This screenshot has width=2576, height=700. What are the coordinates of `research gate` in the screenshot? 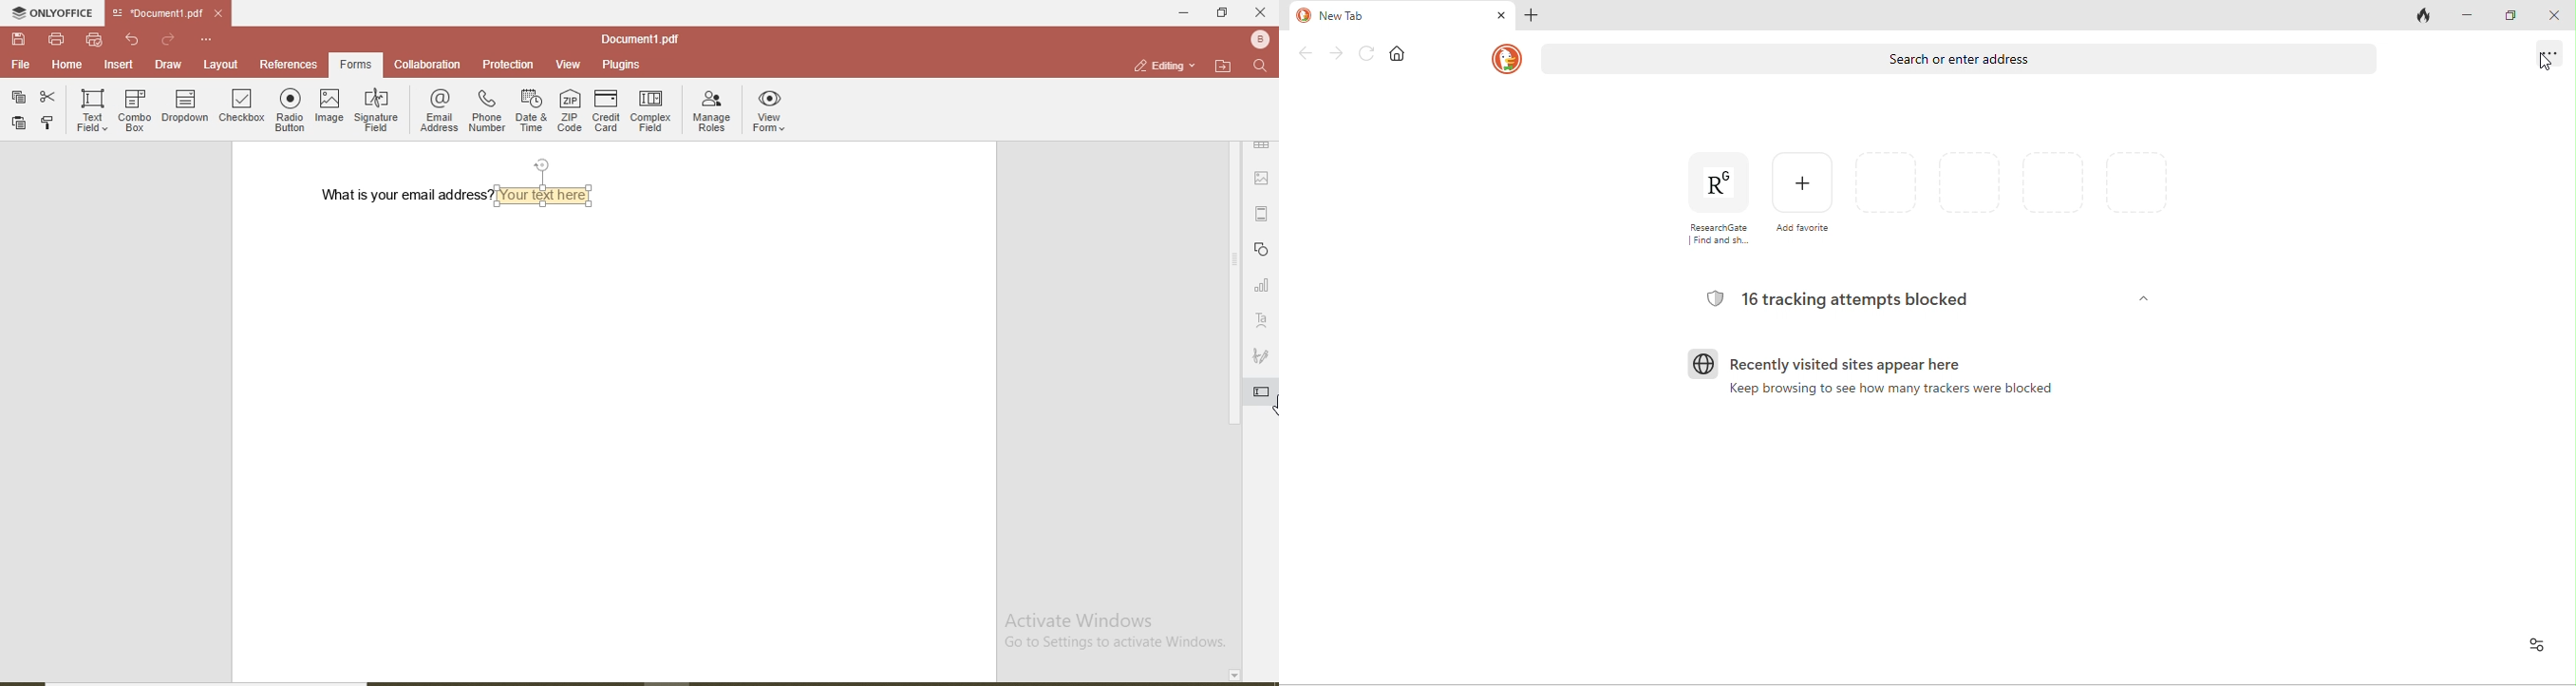 It's located at (1713, 199).